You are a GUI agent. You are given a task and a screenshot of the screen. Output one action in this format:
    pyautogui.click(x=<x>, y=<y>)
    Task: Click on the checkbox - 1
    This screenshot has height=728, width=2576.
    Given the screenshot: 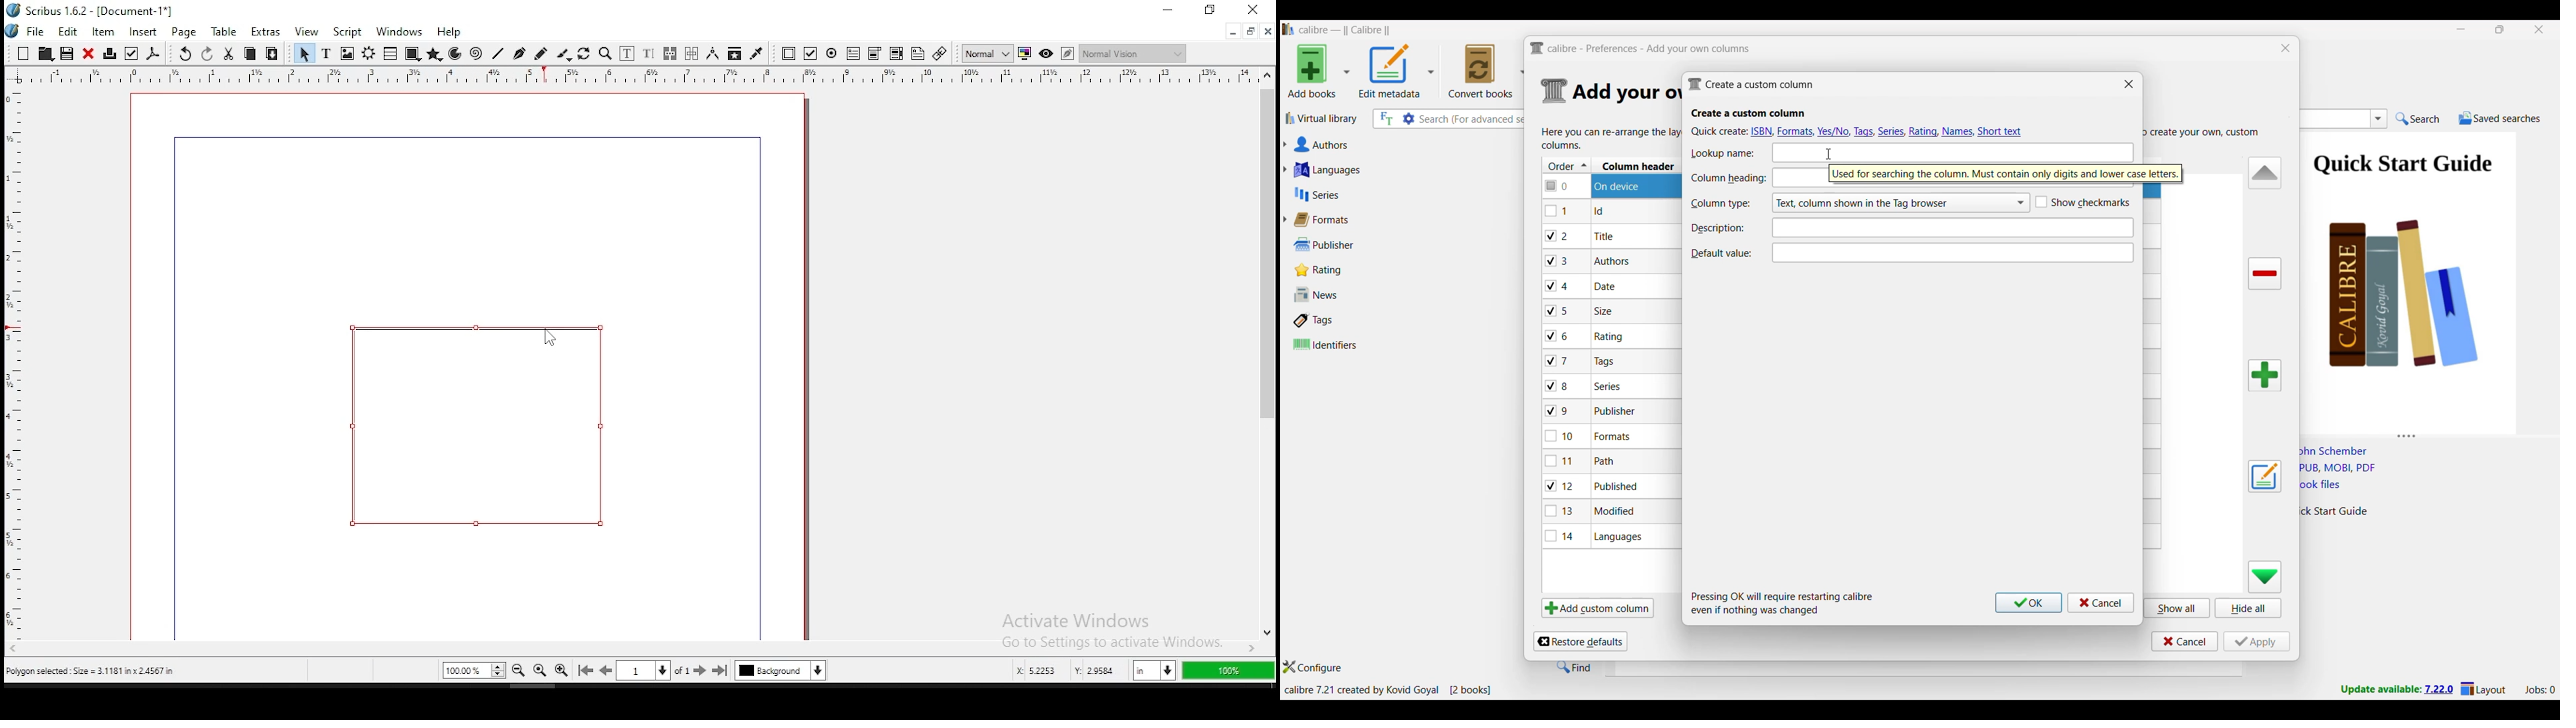 What is the action you would take?
    pyautogui.click(x=1558, y=211)
    